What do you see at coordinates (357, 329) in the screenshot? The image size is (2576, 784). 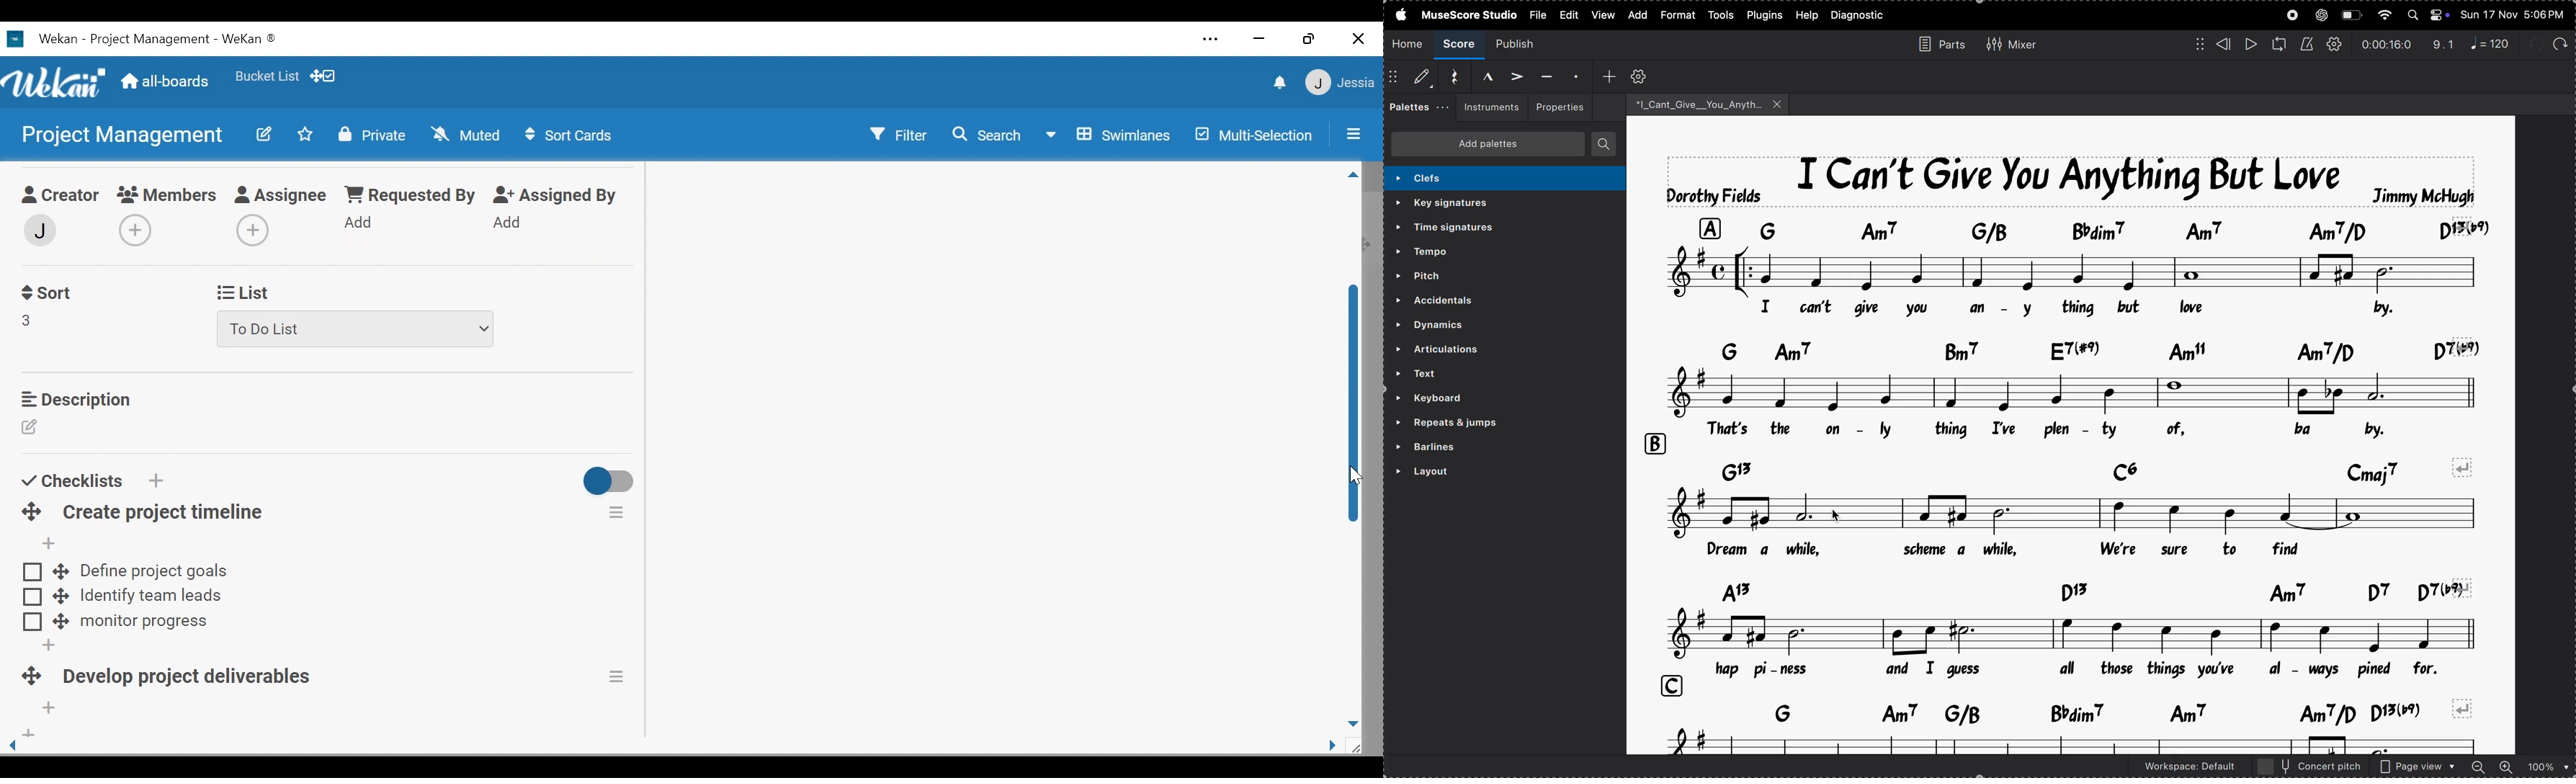 I see `List dropdown menu` at bounding box center [357, 329].